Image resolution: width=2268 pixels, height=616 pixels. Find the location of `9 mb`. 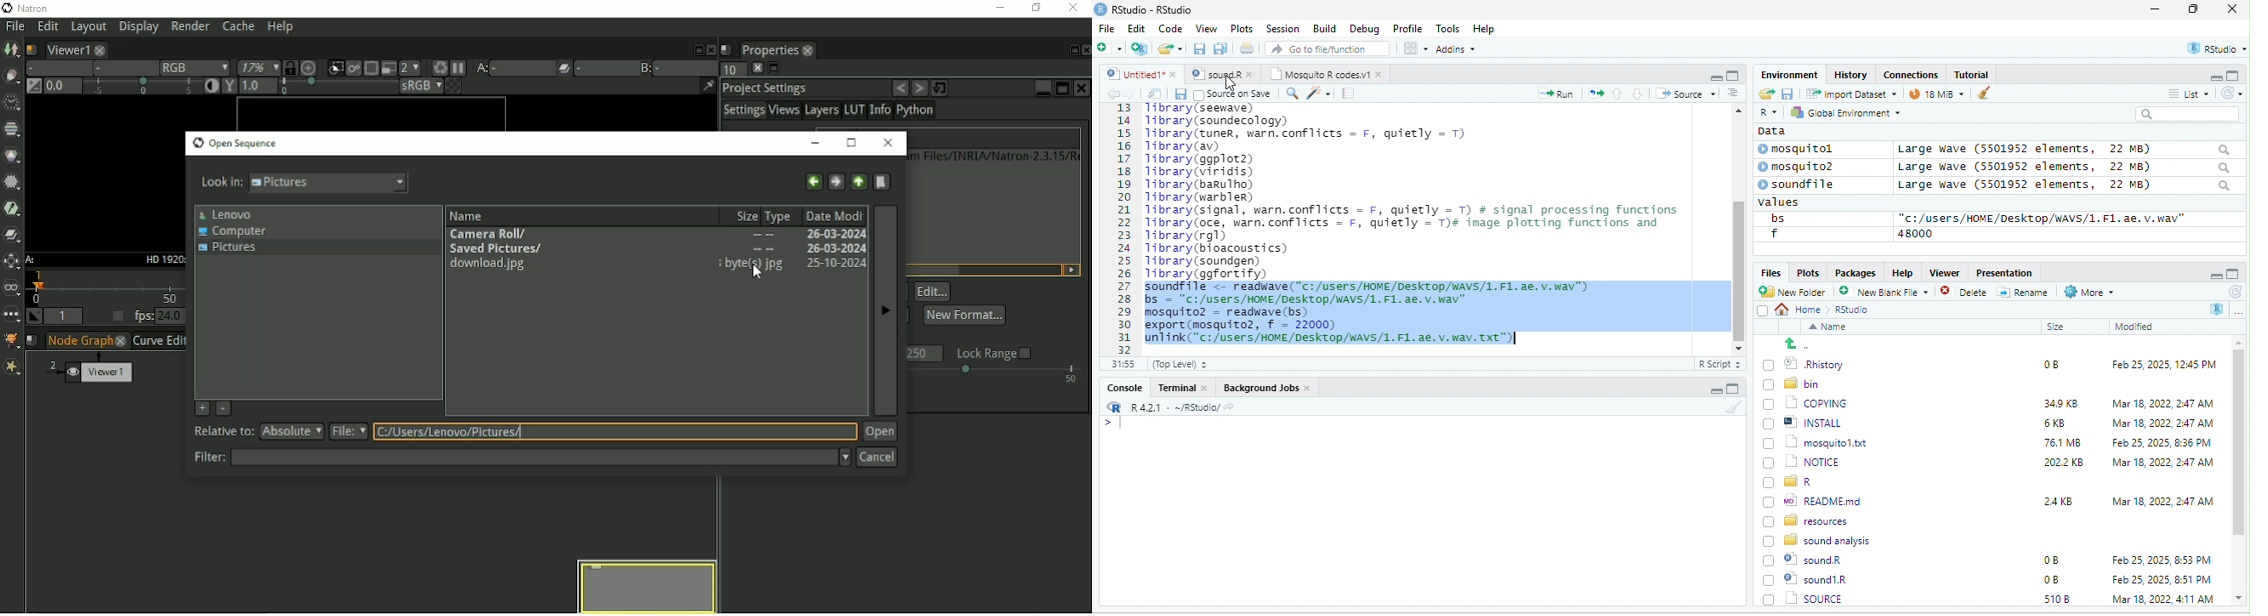

9 mb is located at coordinates (1936, 95).